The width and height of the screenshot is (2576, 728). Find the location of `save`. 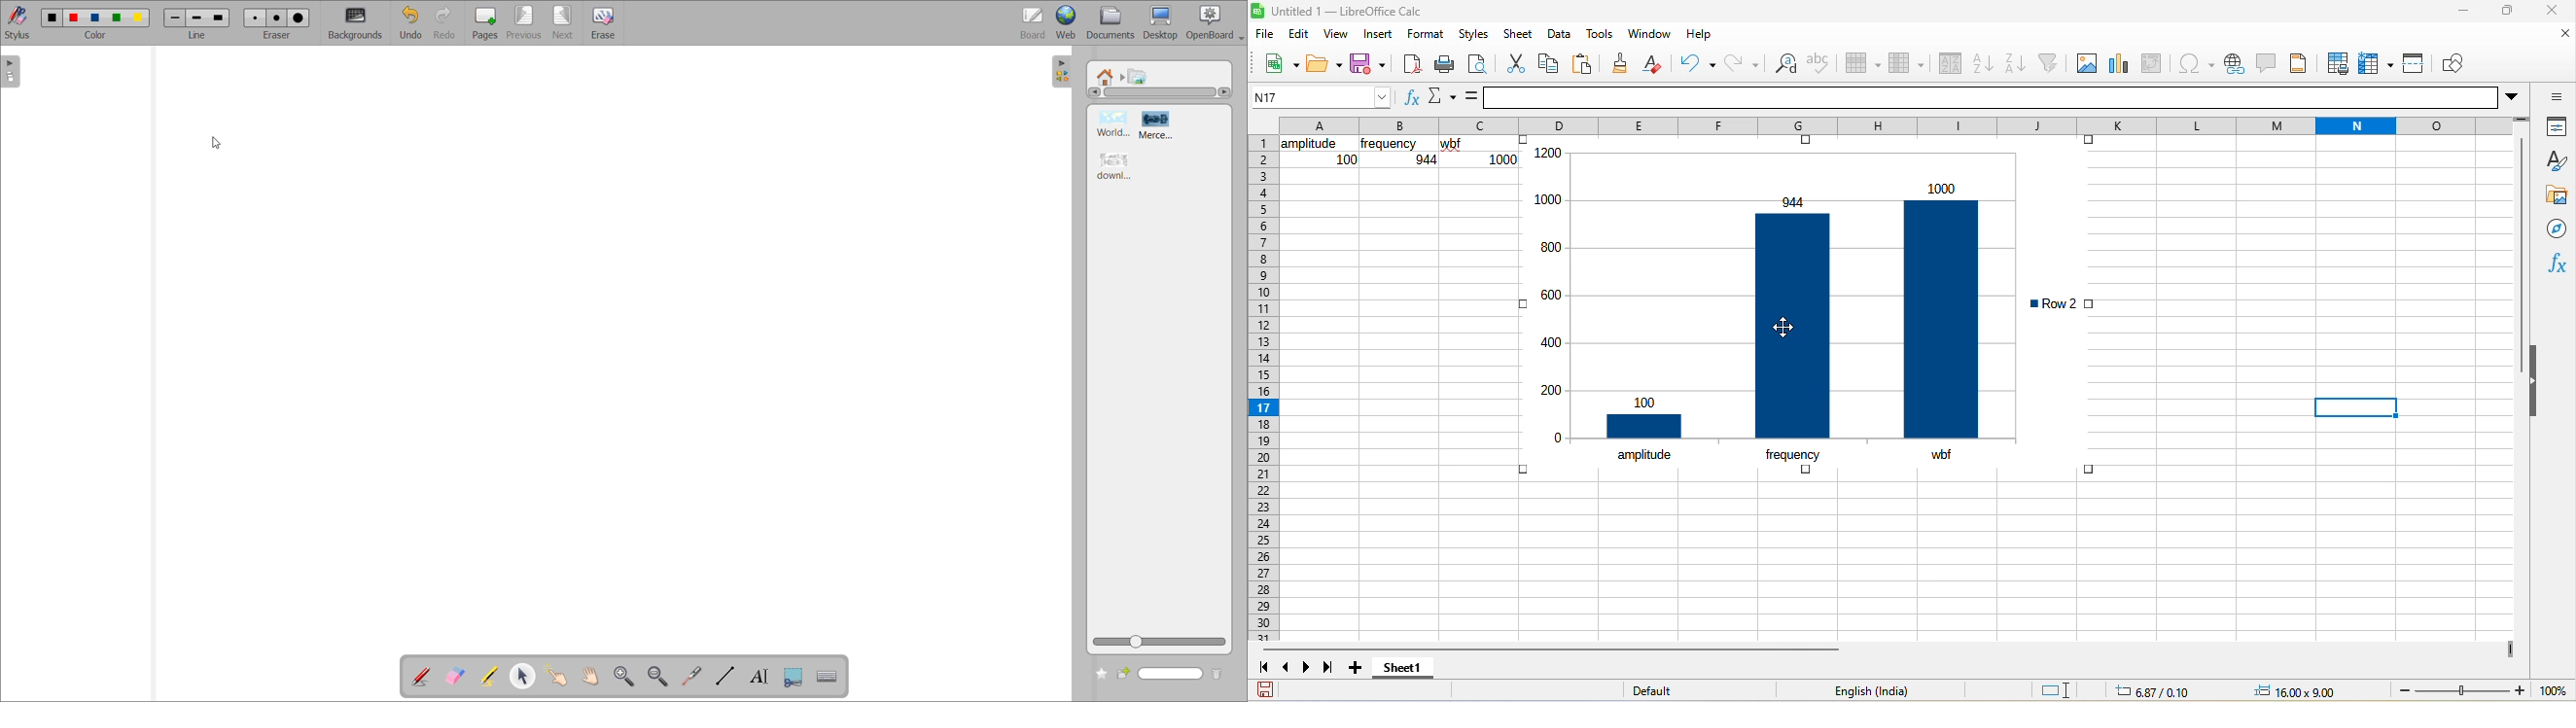

save is located at coordinates (1368, 64).